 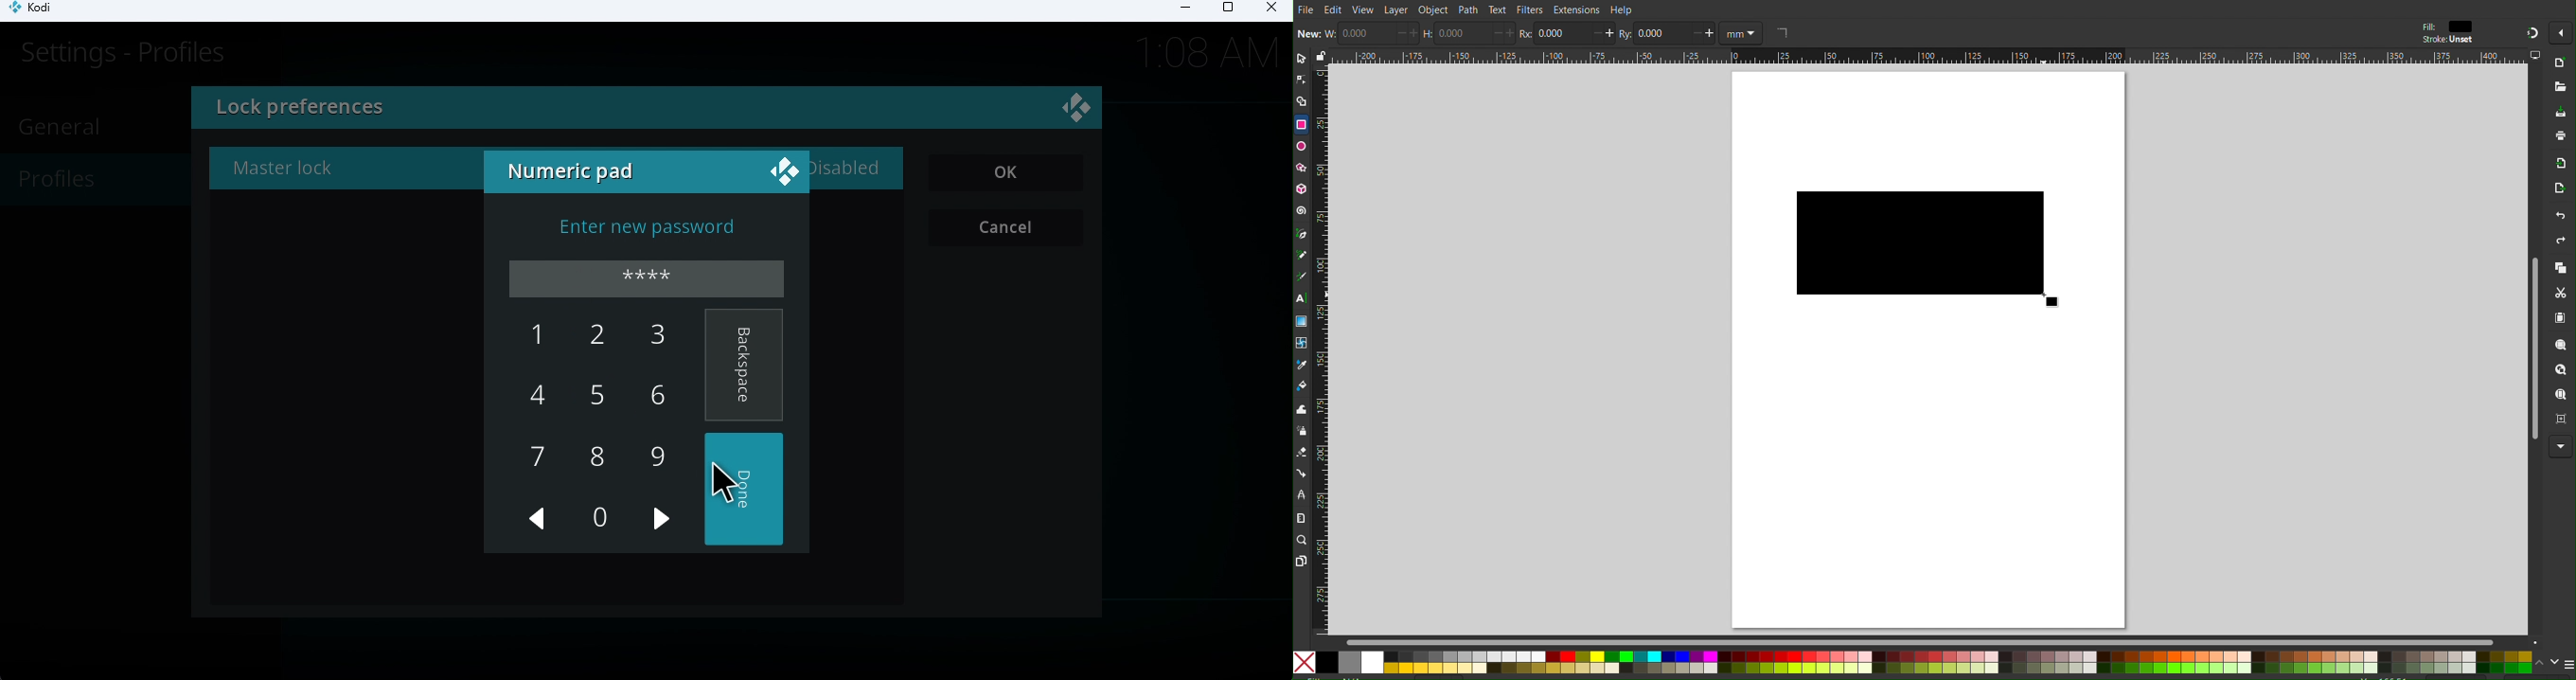 I want to click on Open Export, so click(x=2554, y=191).